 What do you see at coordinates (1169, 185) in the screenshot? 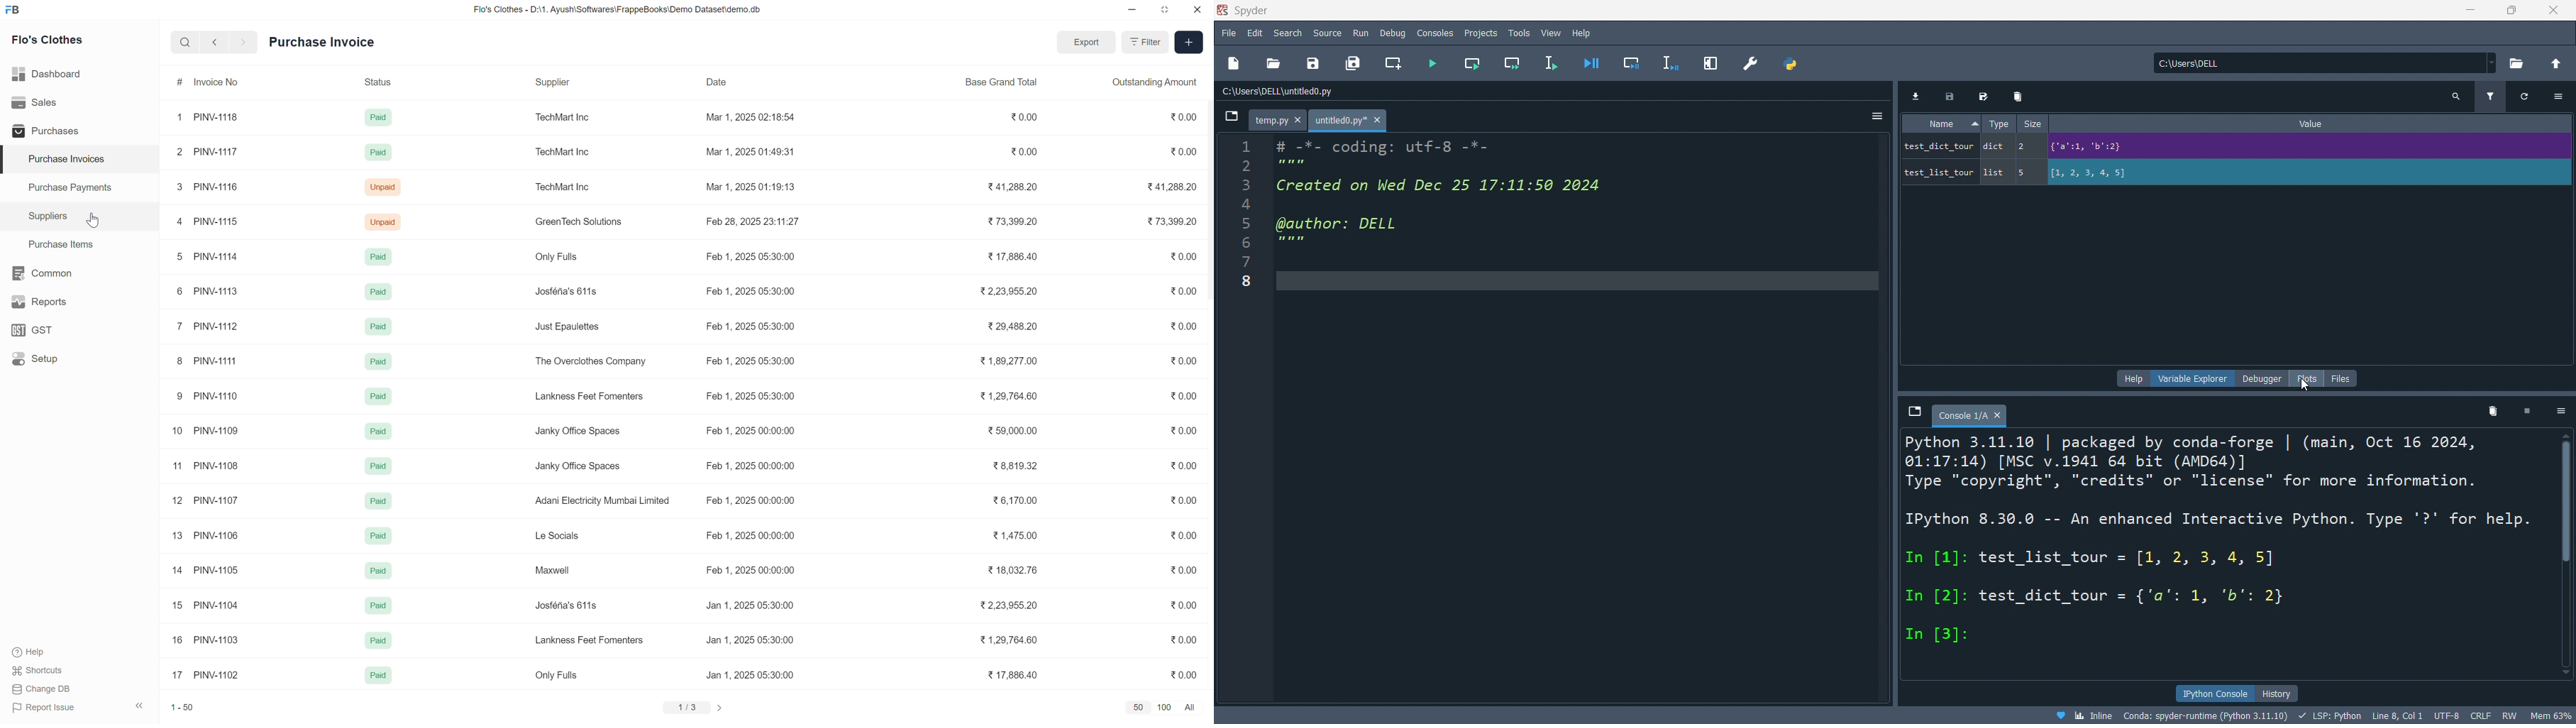
I see `¥41,288.20` at bounding box center [1169, 185].